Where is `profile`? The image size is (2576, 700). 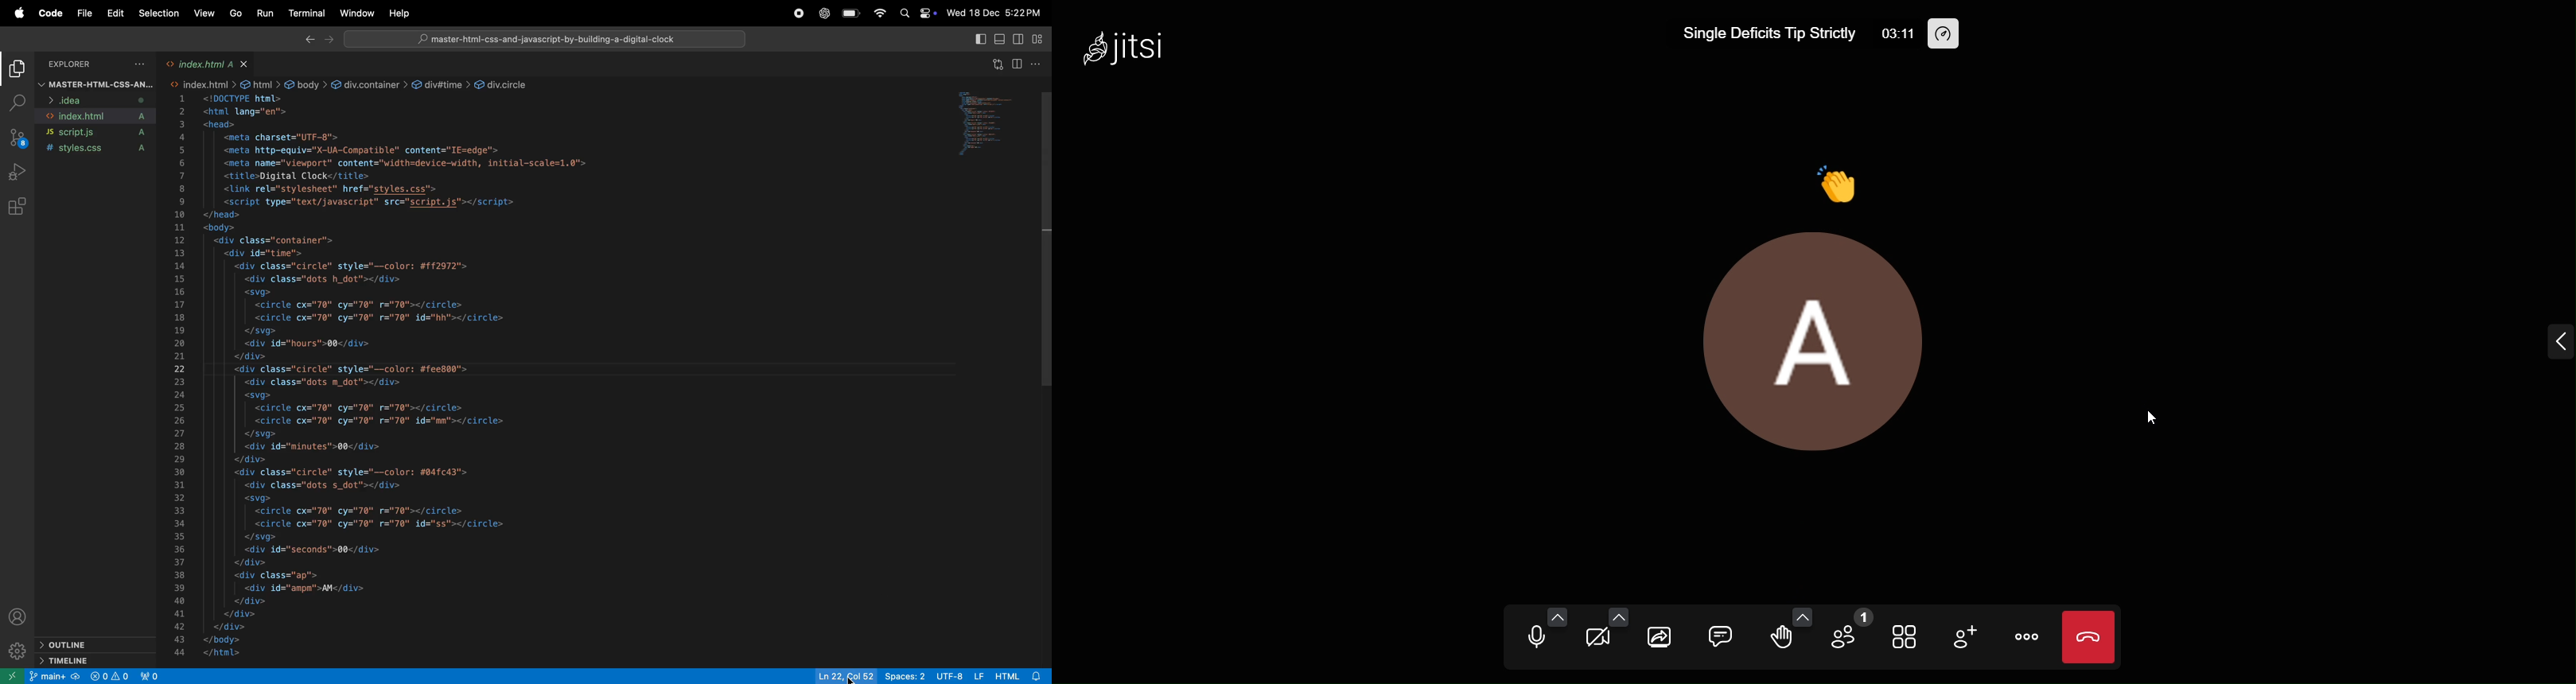 profile is located at coordinates (21, 617).